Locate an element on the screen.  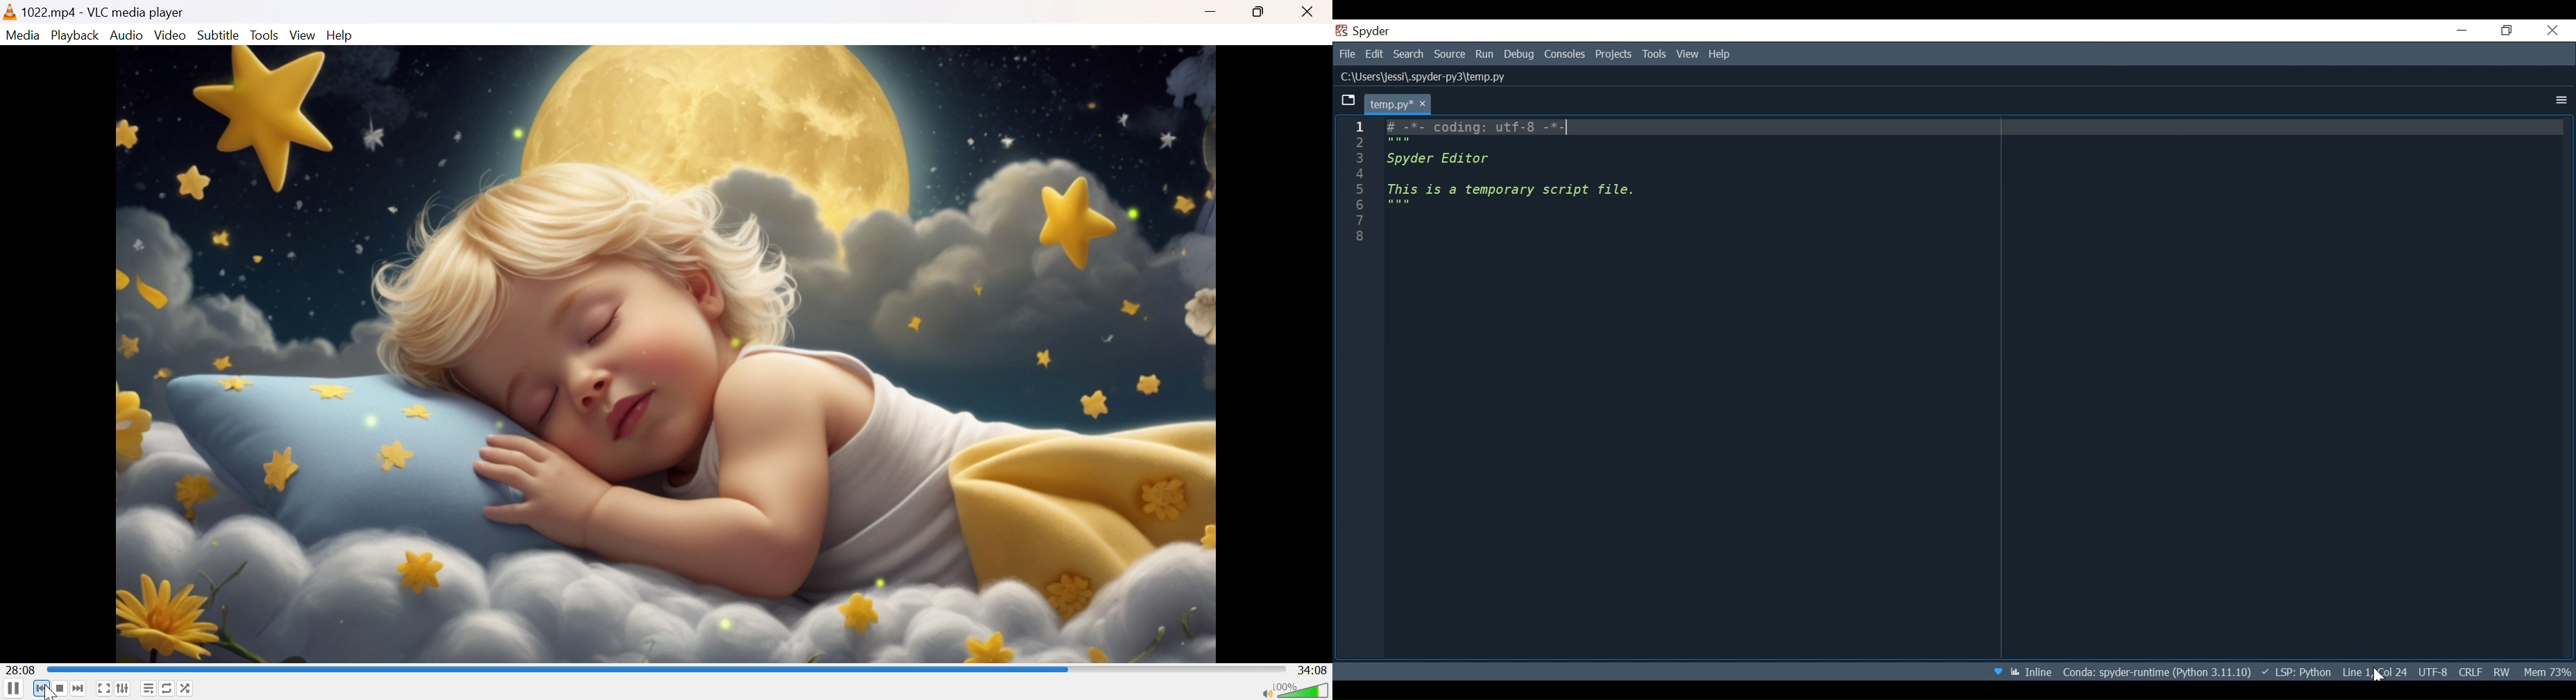
Current tab is located at coordinates (1398, 104).